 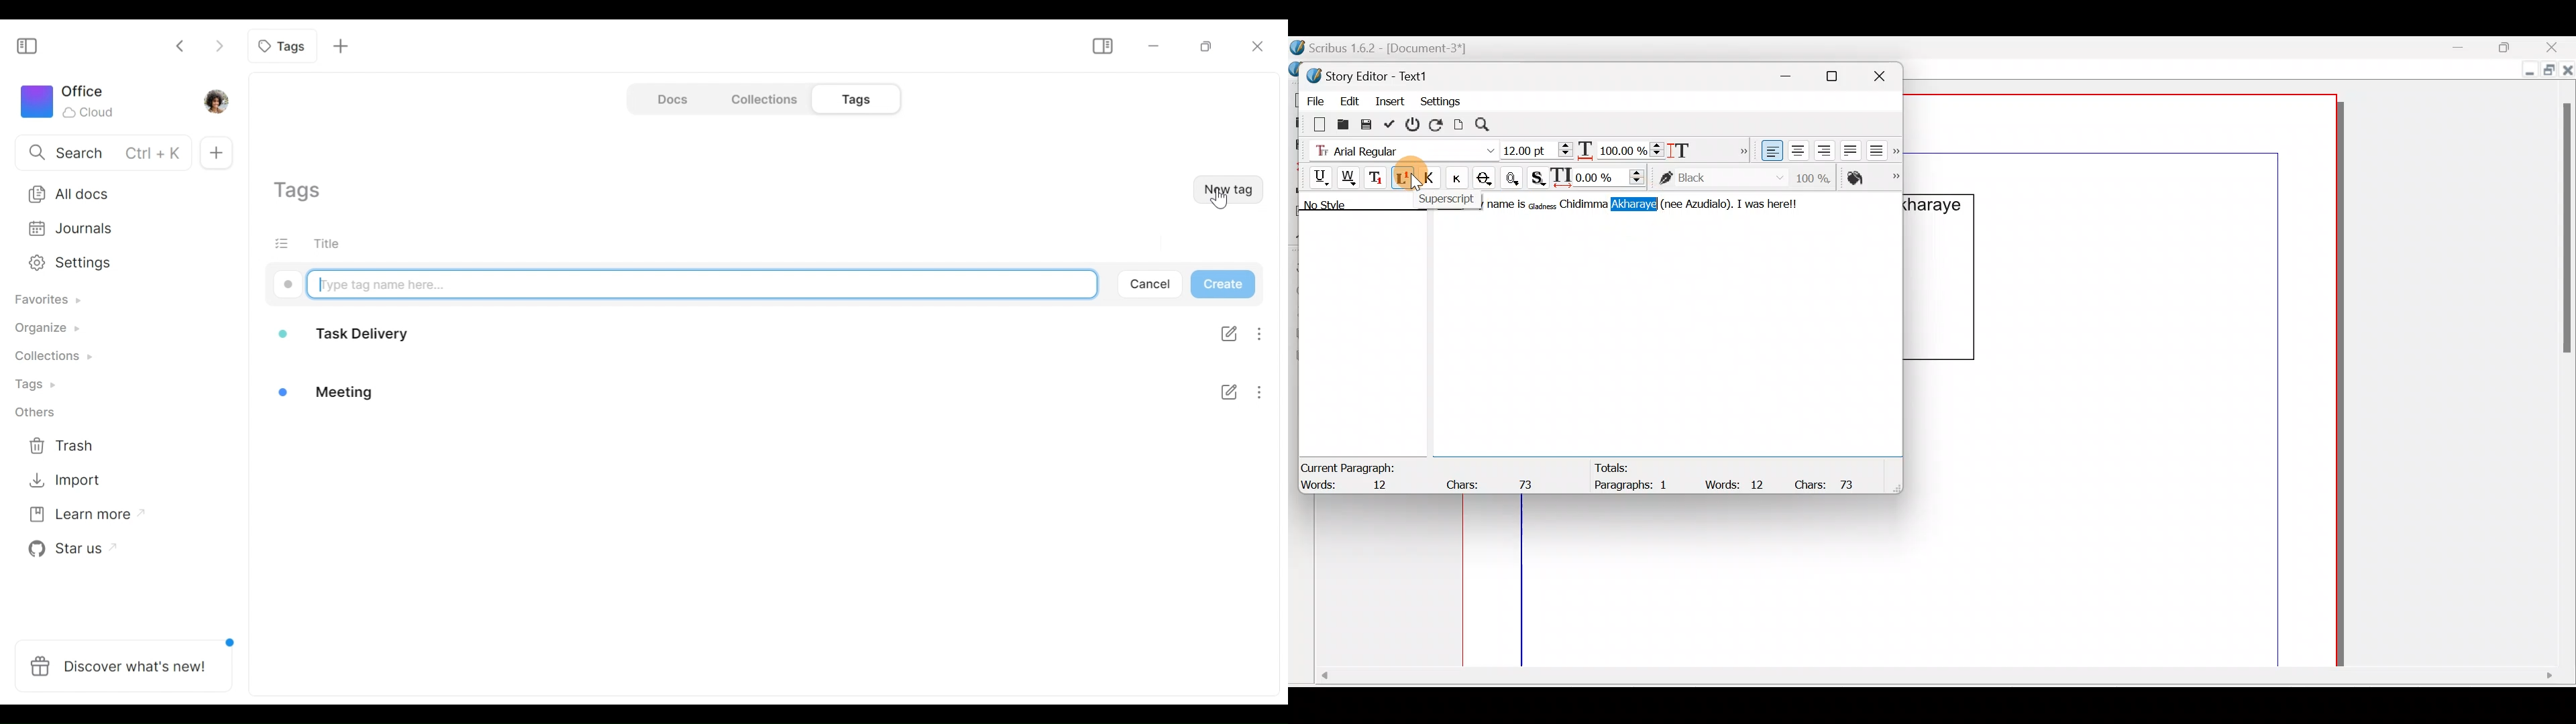 What do you see at coordinates (1438, 123) in the screenshot?
I see `Reload text from frame` at bounding box center [1438, 123].